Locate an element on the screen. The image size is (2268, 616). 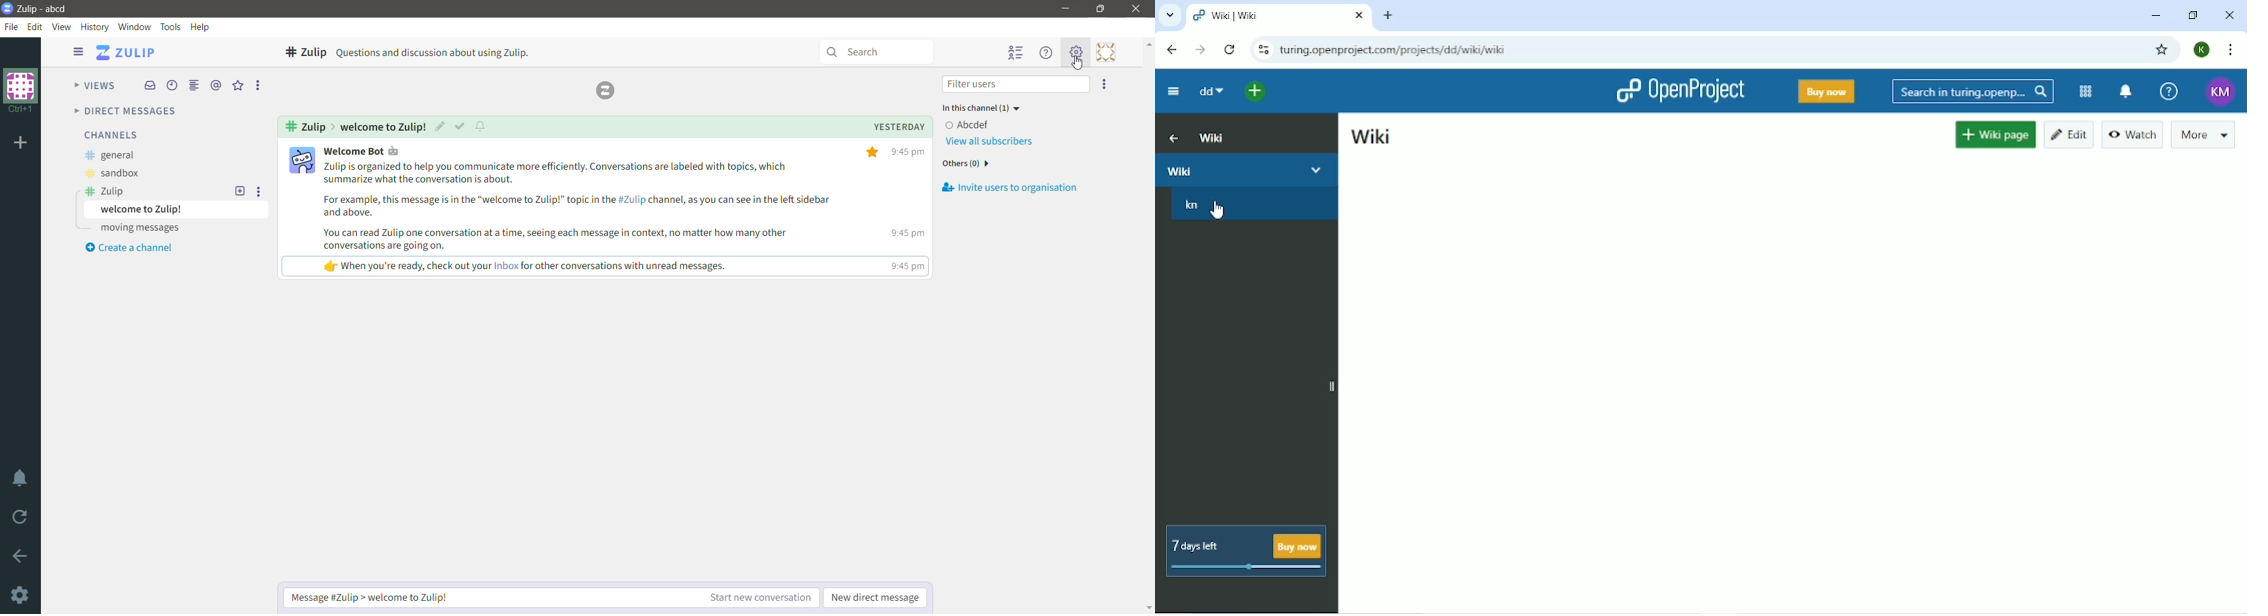
Help is located at coordinates (2170, 90).